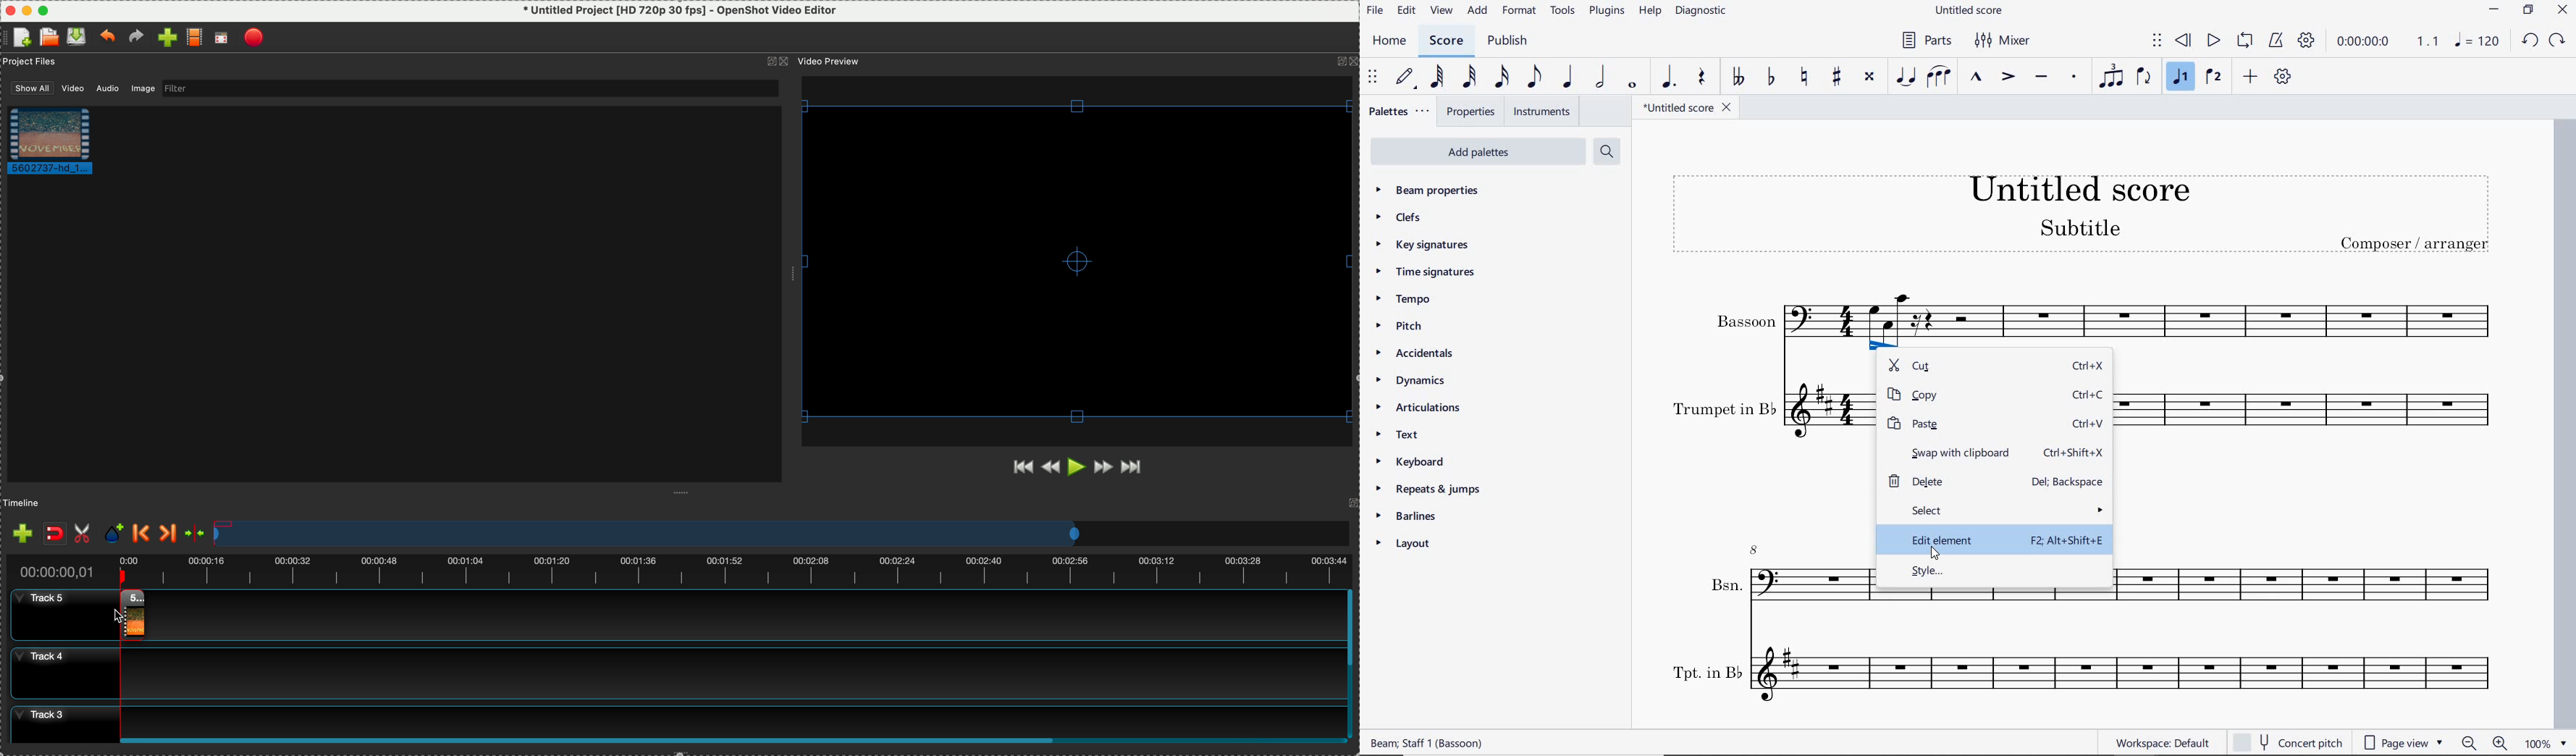 The image size is (2576, 756). I want to click on UNDO, so click(2530, 41).